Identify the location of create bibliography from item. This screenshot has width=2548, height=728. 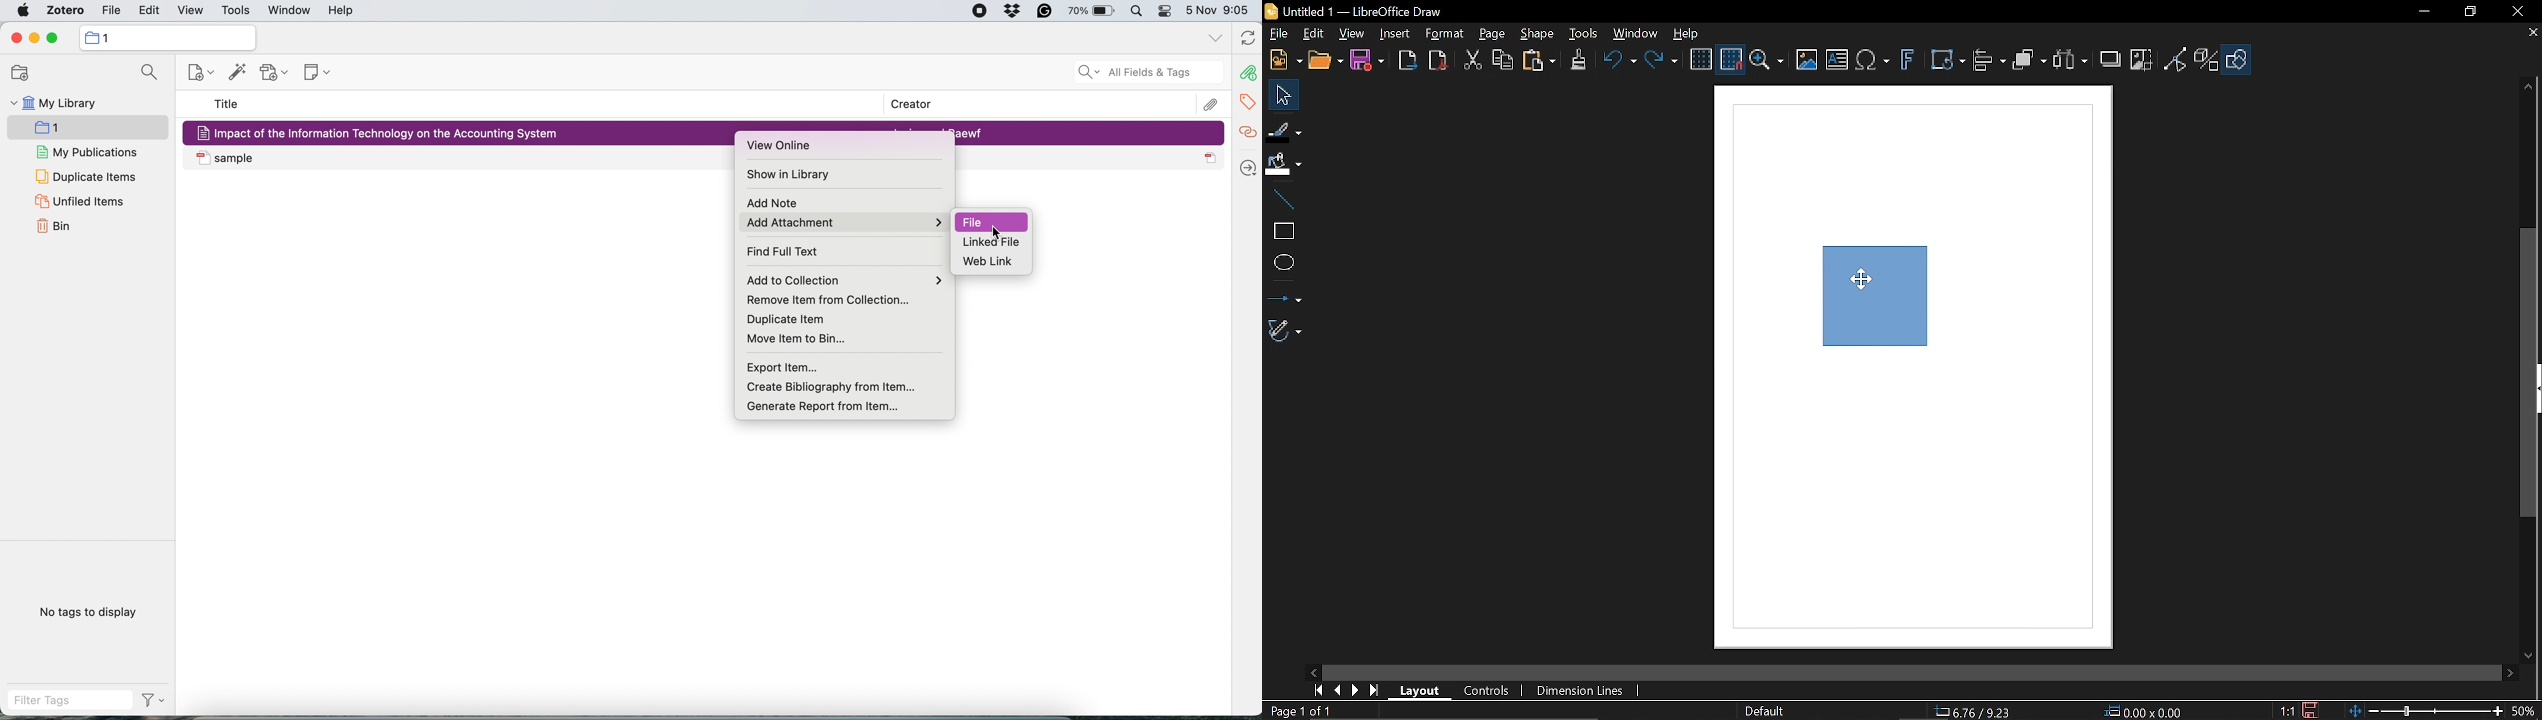
(846, 386).